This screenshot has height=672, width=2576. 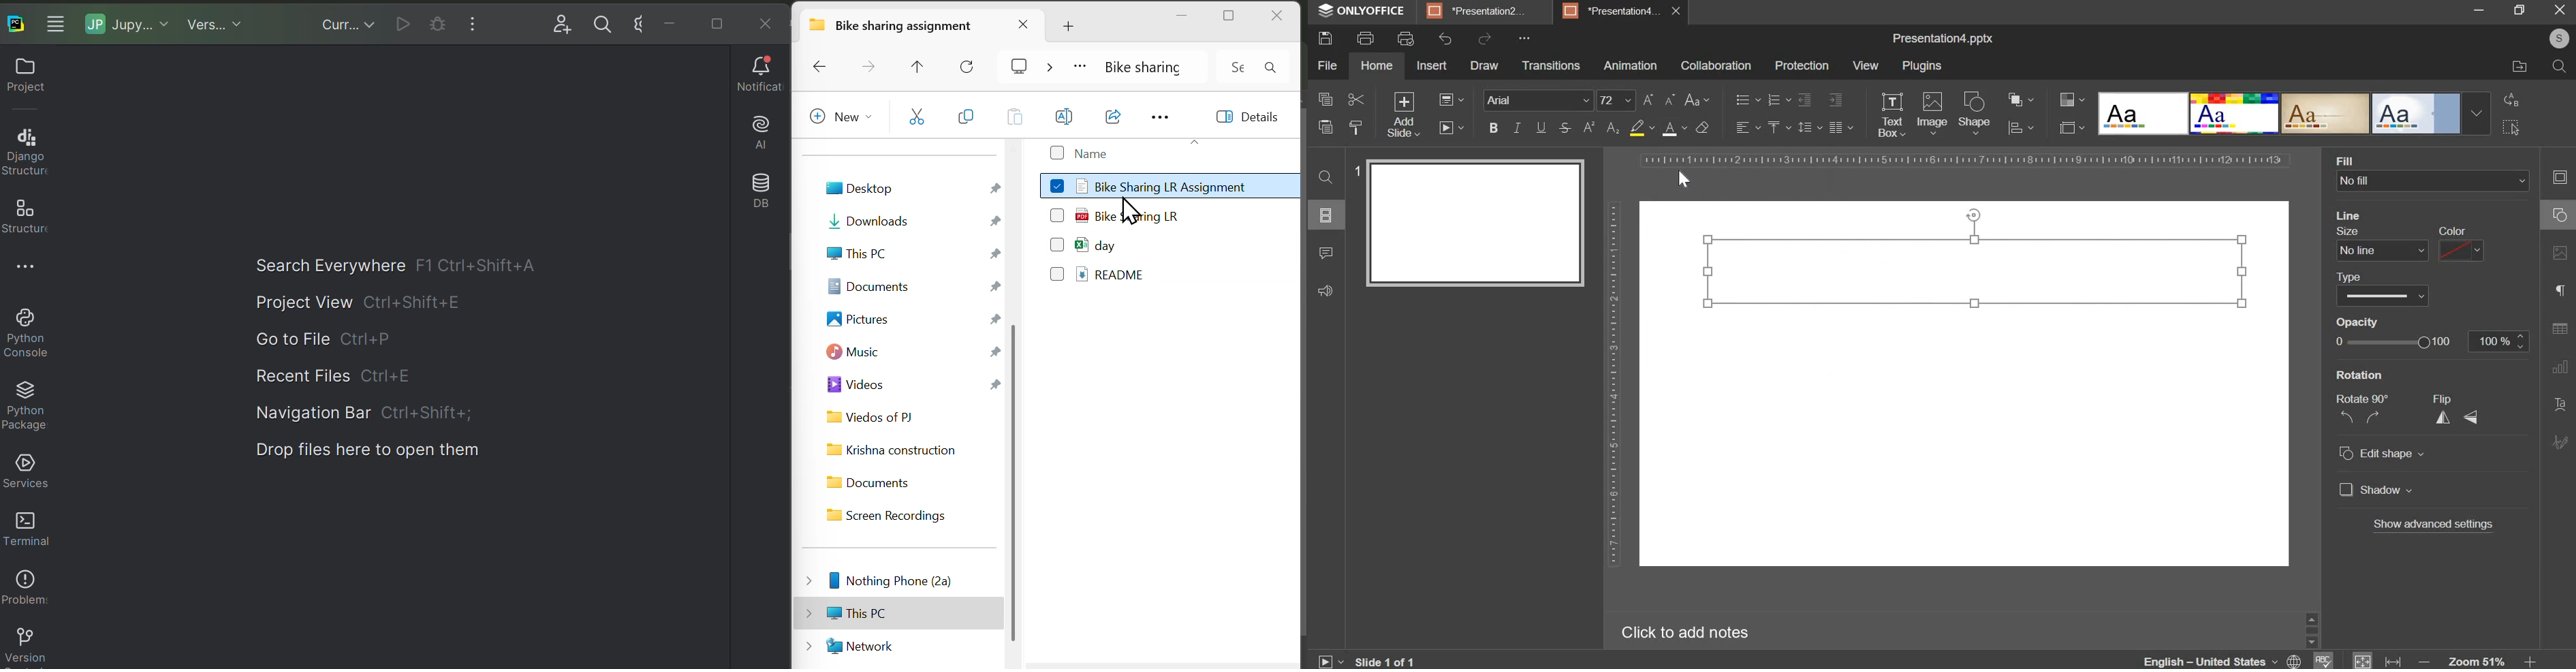 I want to click on Click to add notes, so click(x=1695, y=631).